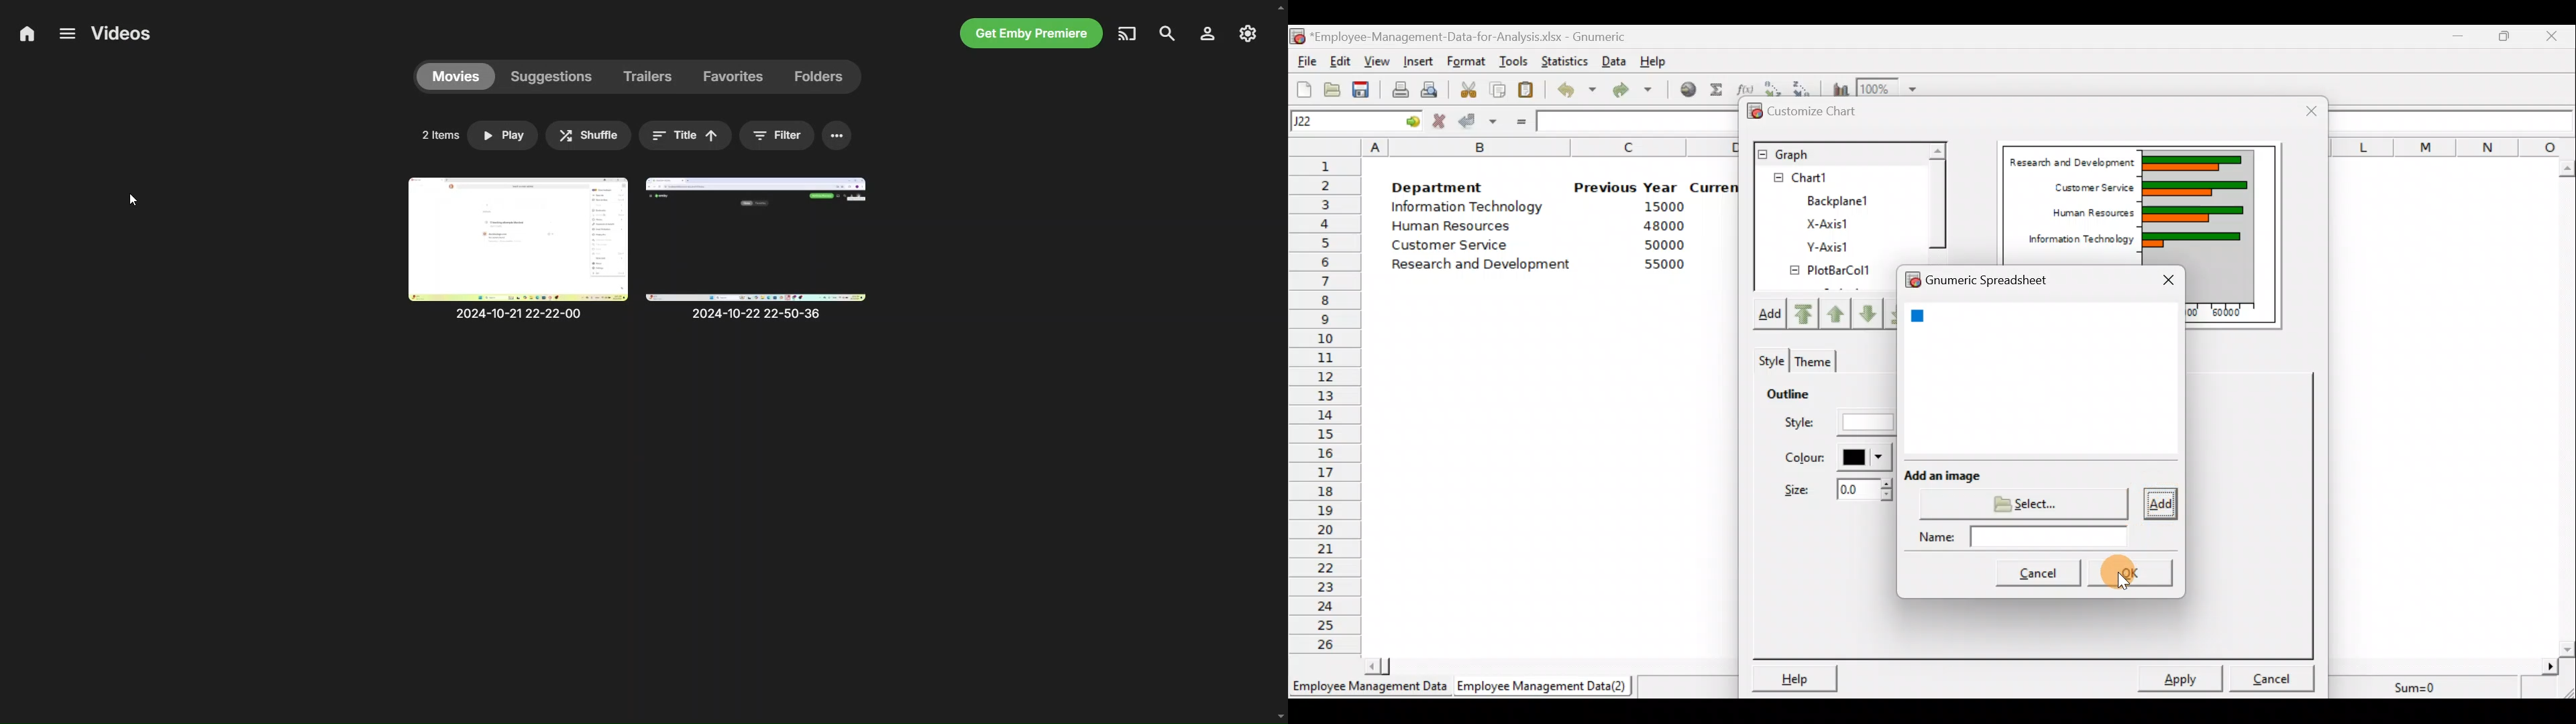 The width and height of the screenshot is (2576, 728). I want to click on Y-axis1, so click(1826, 249).